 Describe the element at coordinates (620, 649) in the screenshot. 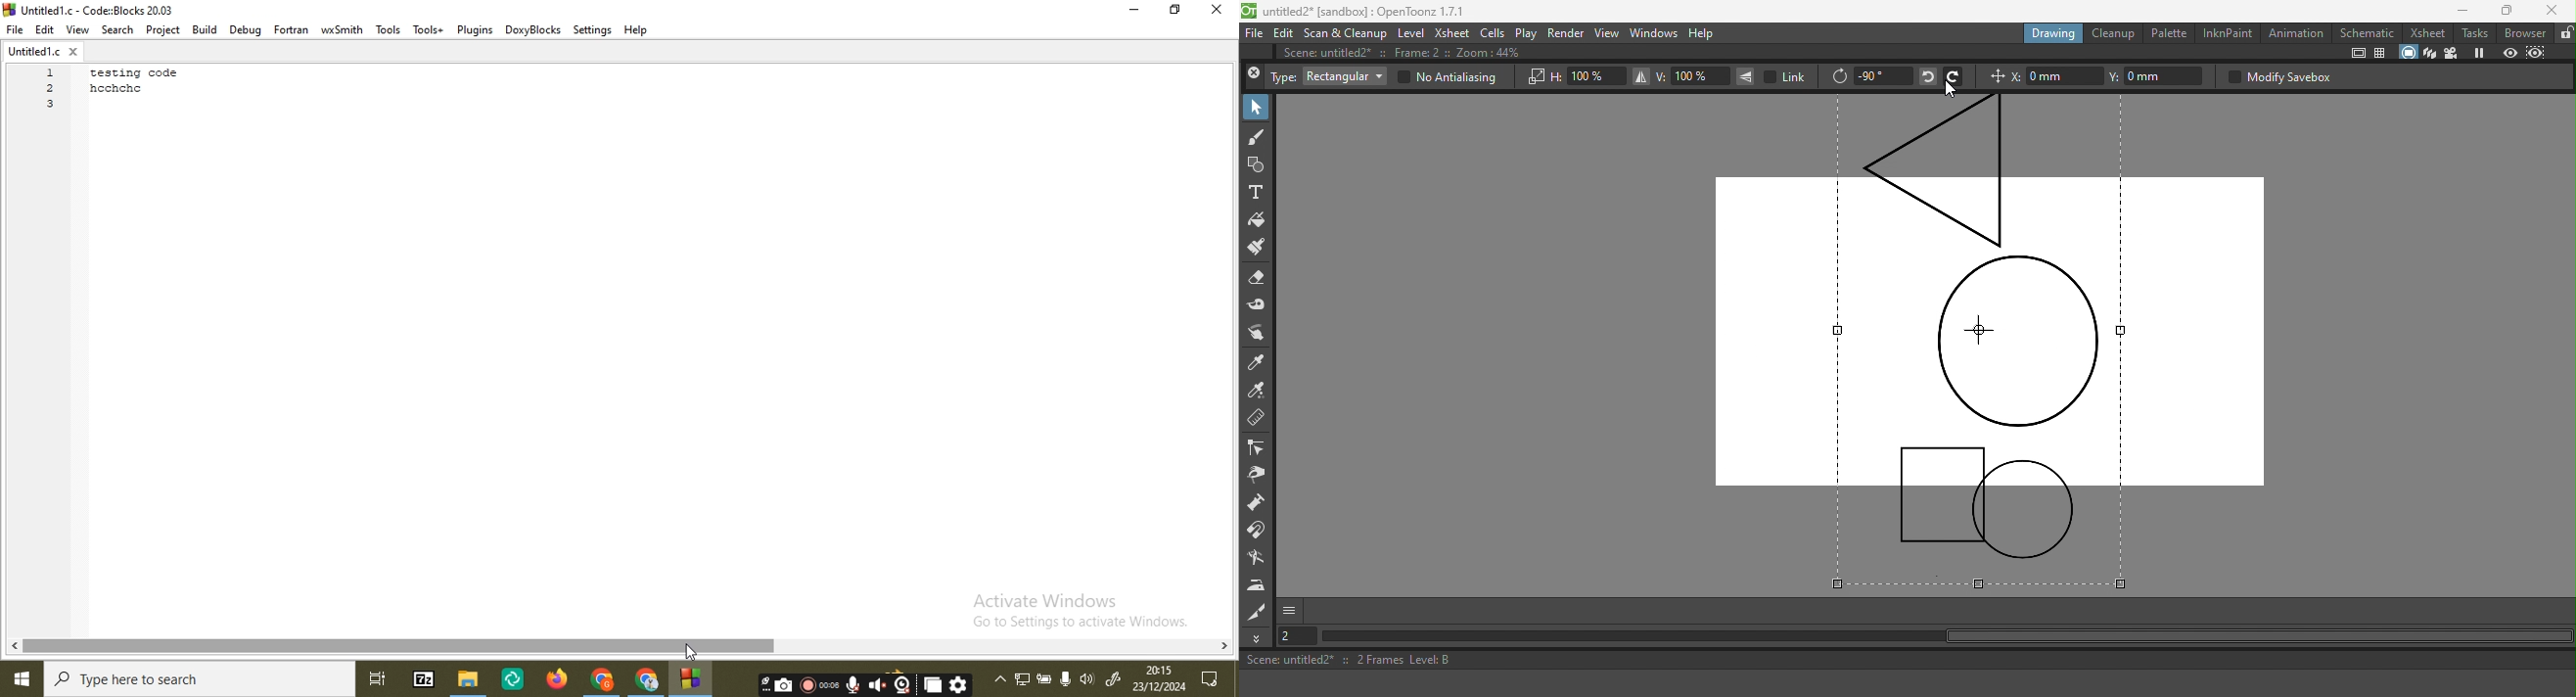

I see `scroll bar` at that location.